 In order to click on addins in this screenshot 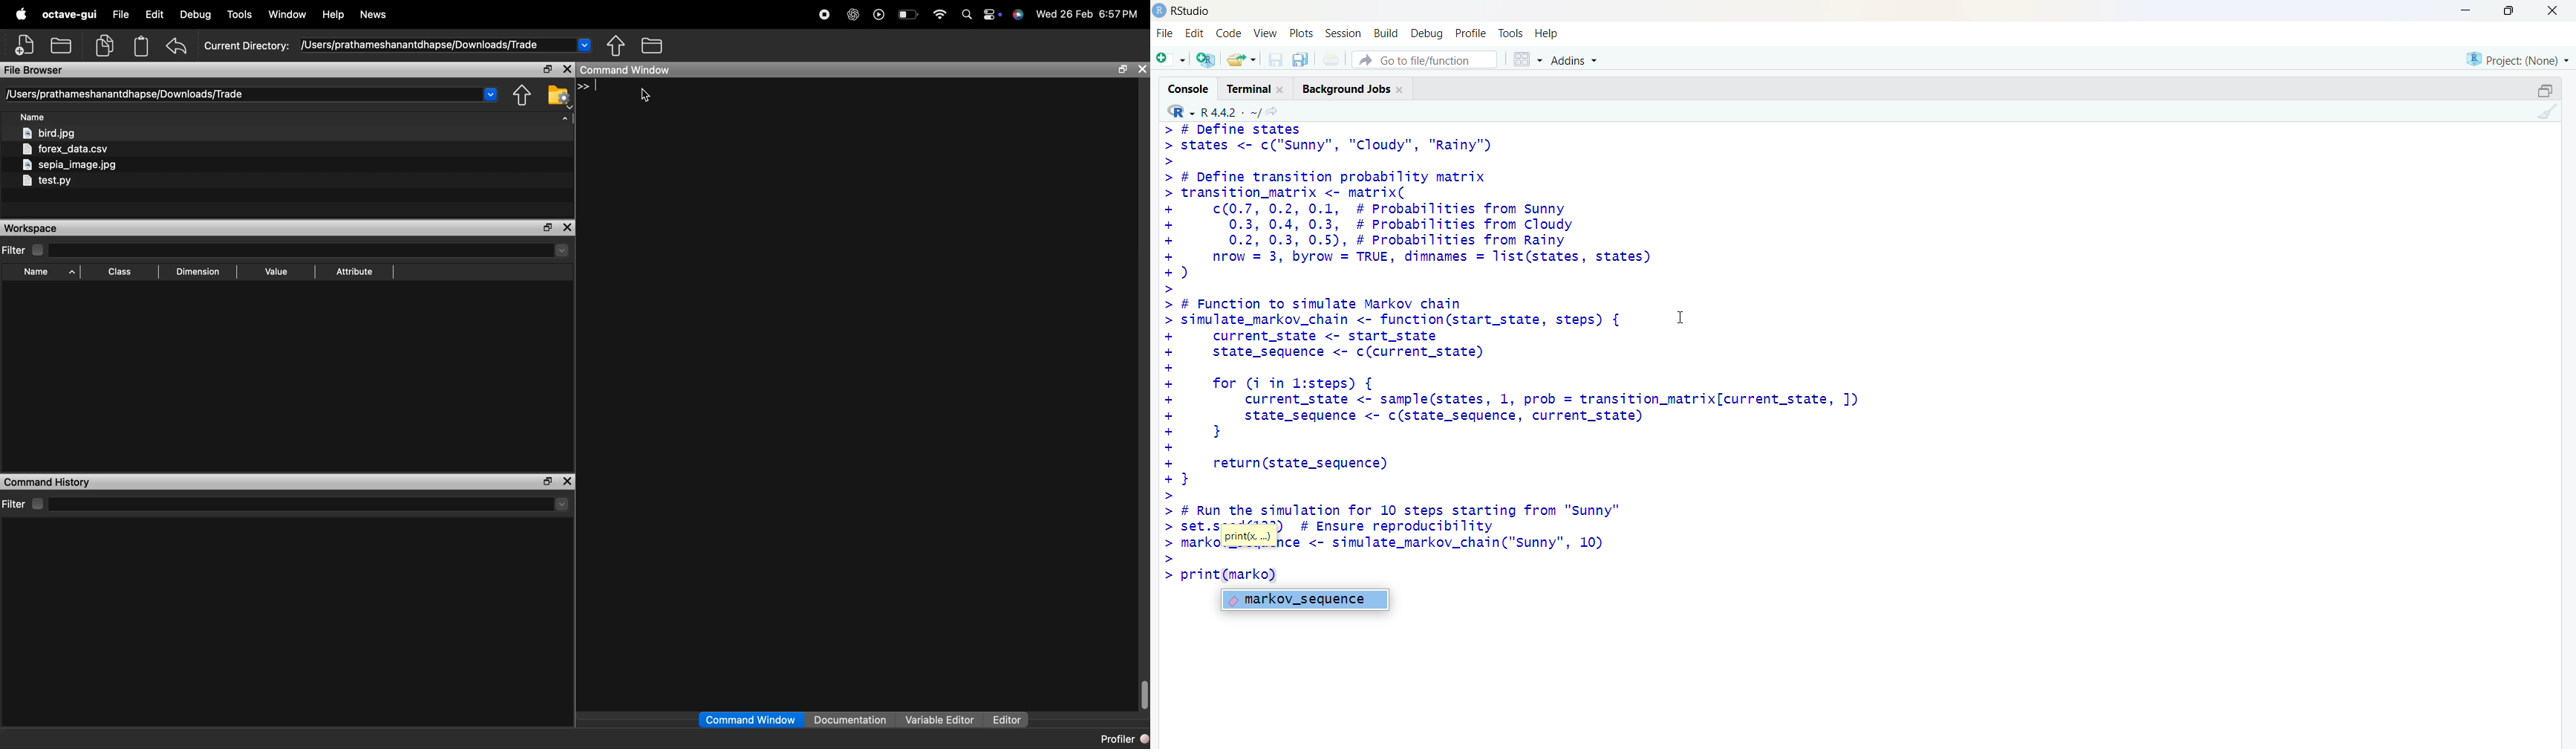, I will do `click(1577, 60)`.